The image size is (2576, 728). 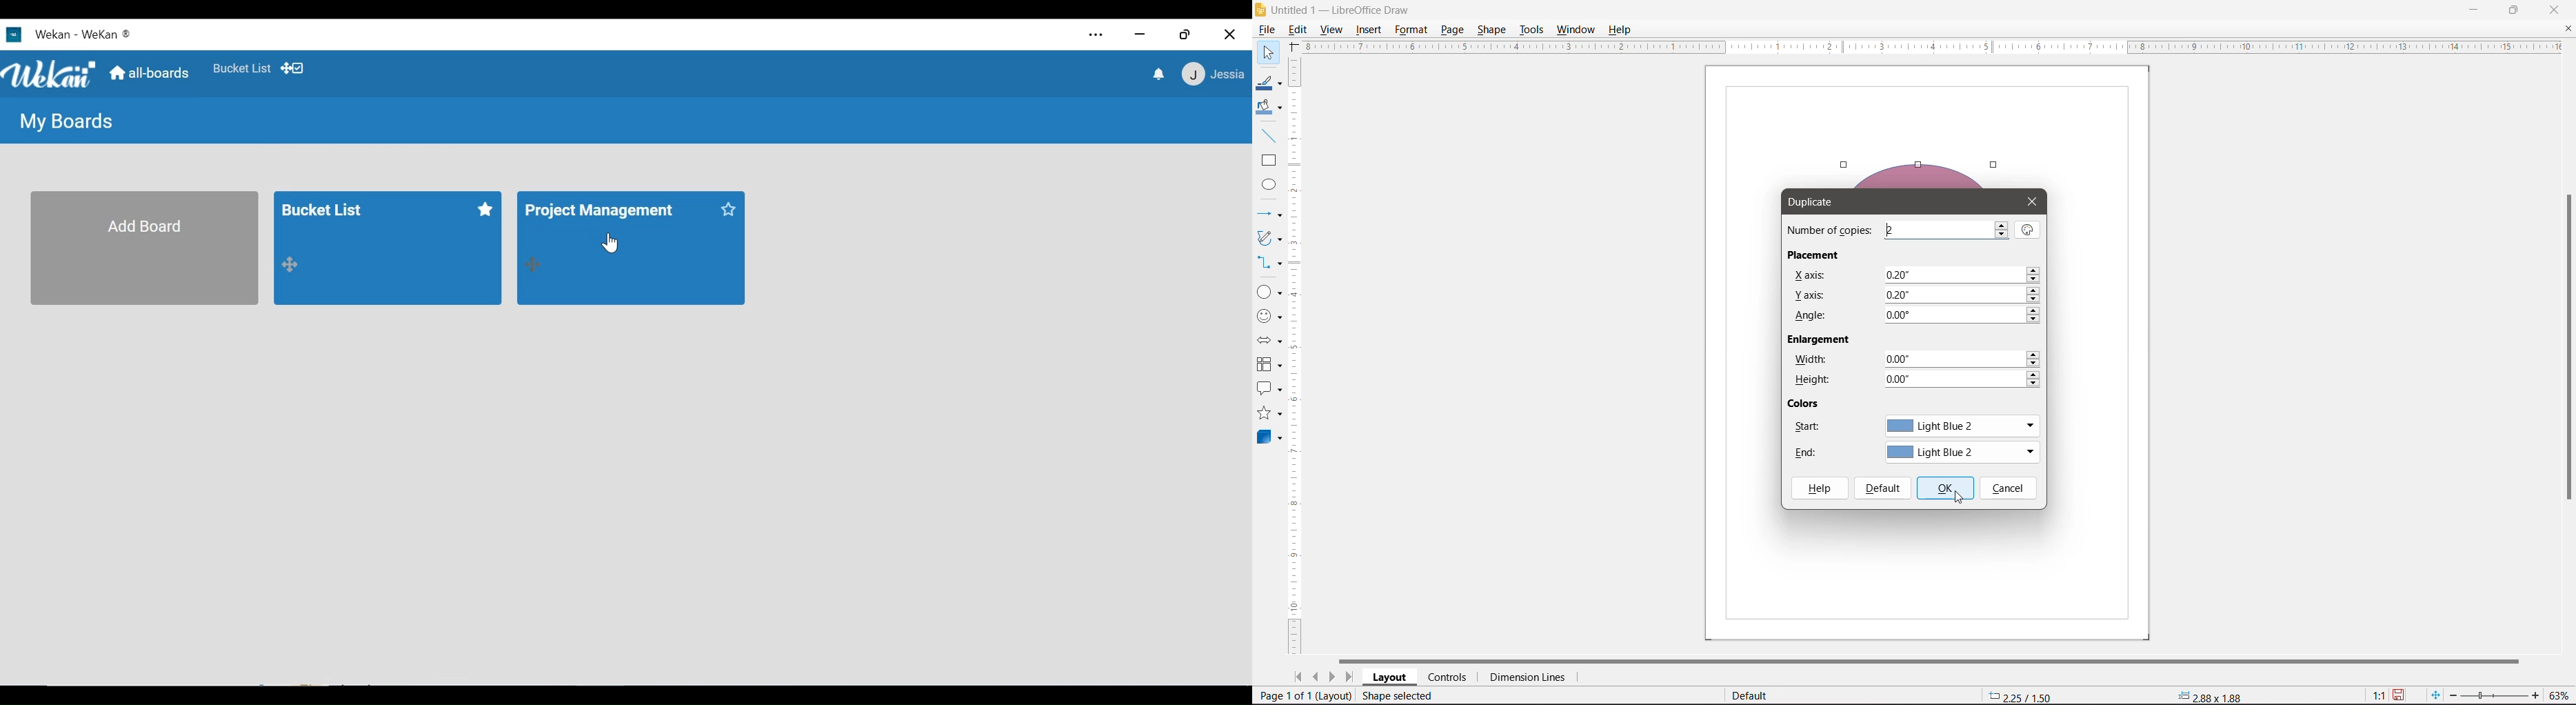 What do you see at coordinates (1356, 9) in the screenshot?
I see `Document Title - Application Name` at bounding box center [1356, 9].